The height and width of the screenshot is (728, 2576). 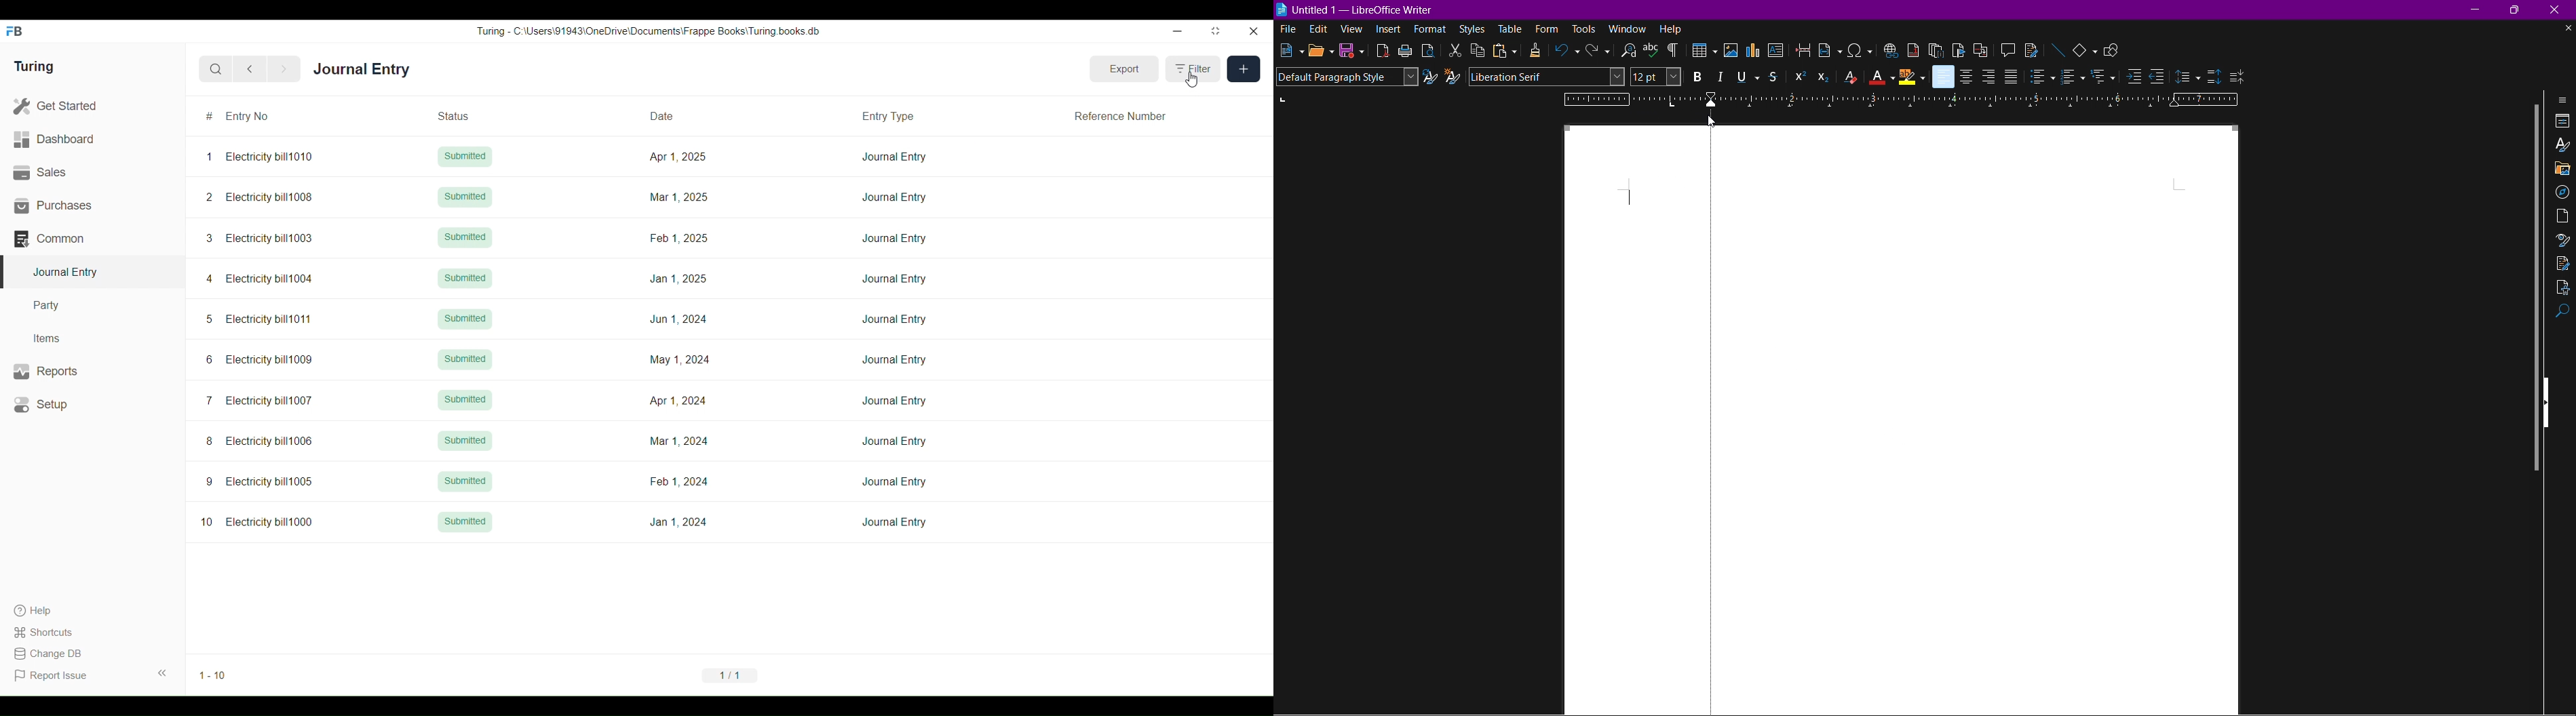 What do you see at coordinates (465, 400) in the screenshot?
I see `Submitted` at bounding box center [465, 400].